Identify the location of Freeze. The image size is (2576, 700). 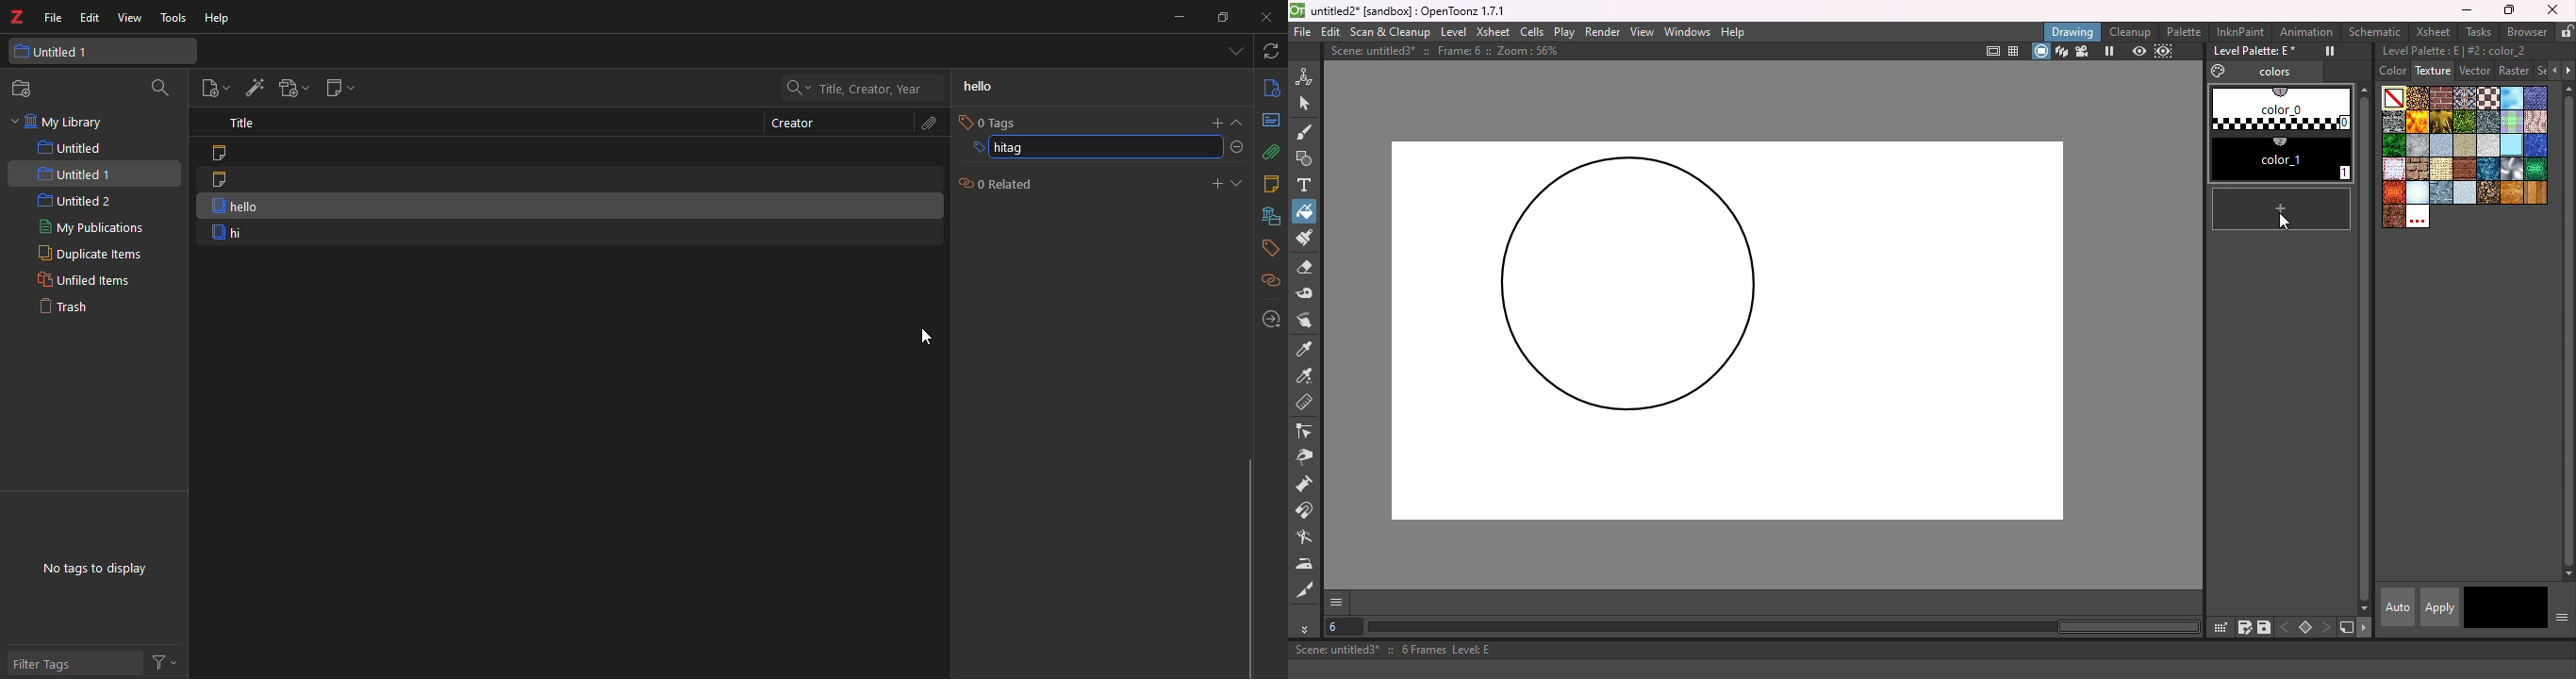
(2324, 52).